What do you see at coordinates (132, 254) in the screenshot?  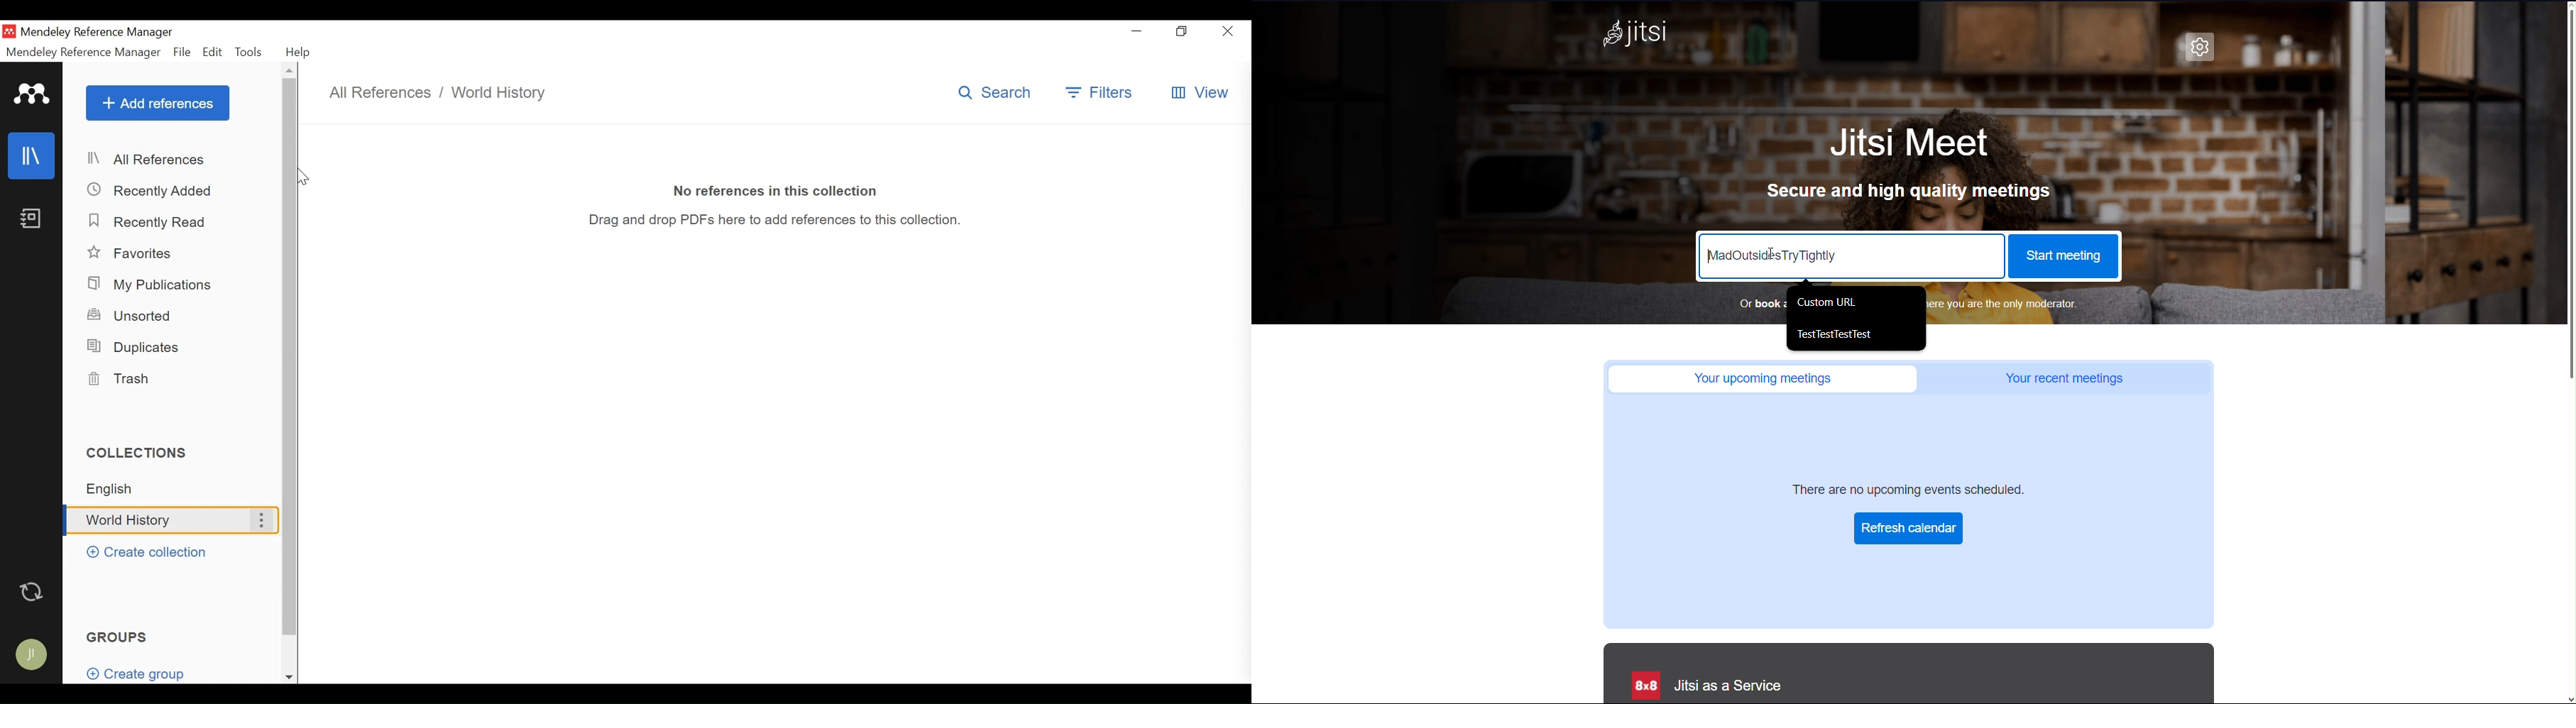 I see `Favorites` at bounding box center [132, 254].